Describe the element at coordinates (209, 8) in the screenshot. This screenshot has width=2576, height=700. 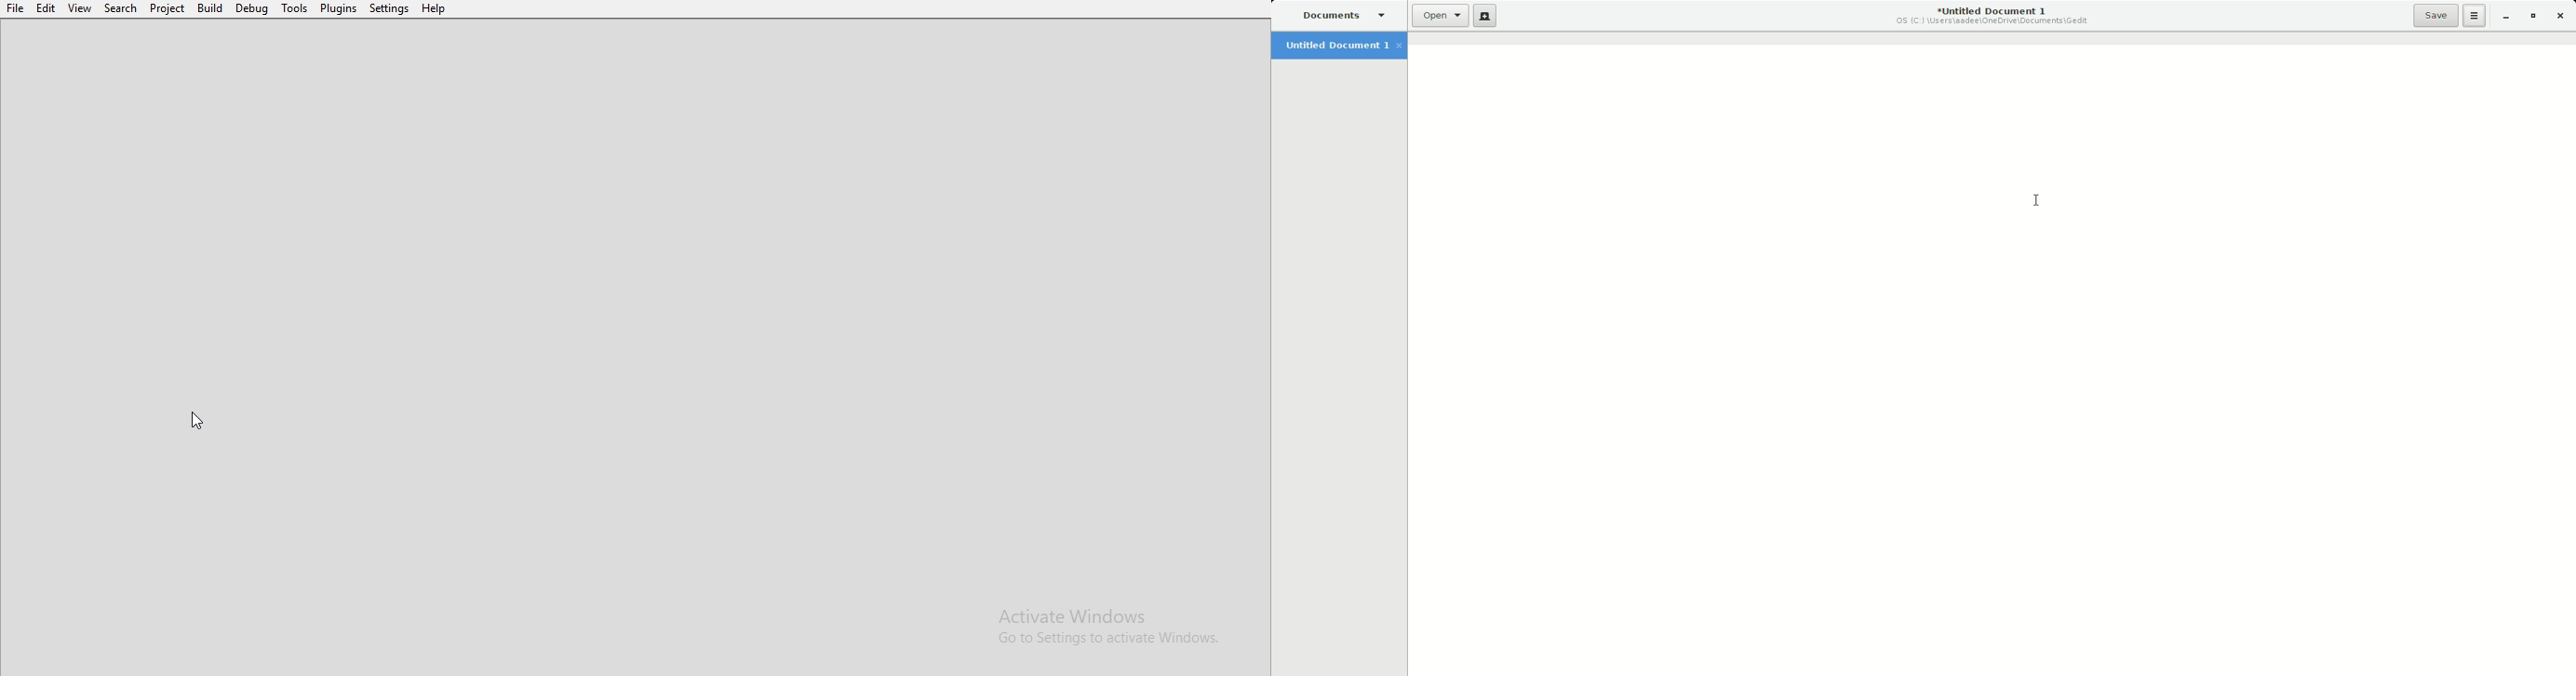
I see `Build ` at that location.